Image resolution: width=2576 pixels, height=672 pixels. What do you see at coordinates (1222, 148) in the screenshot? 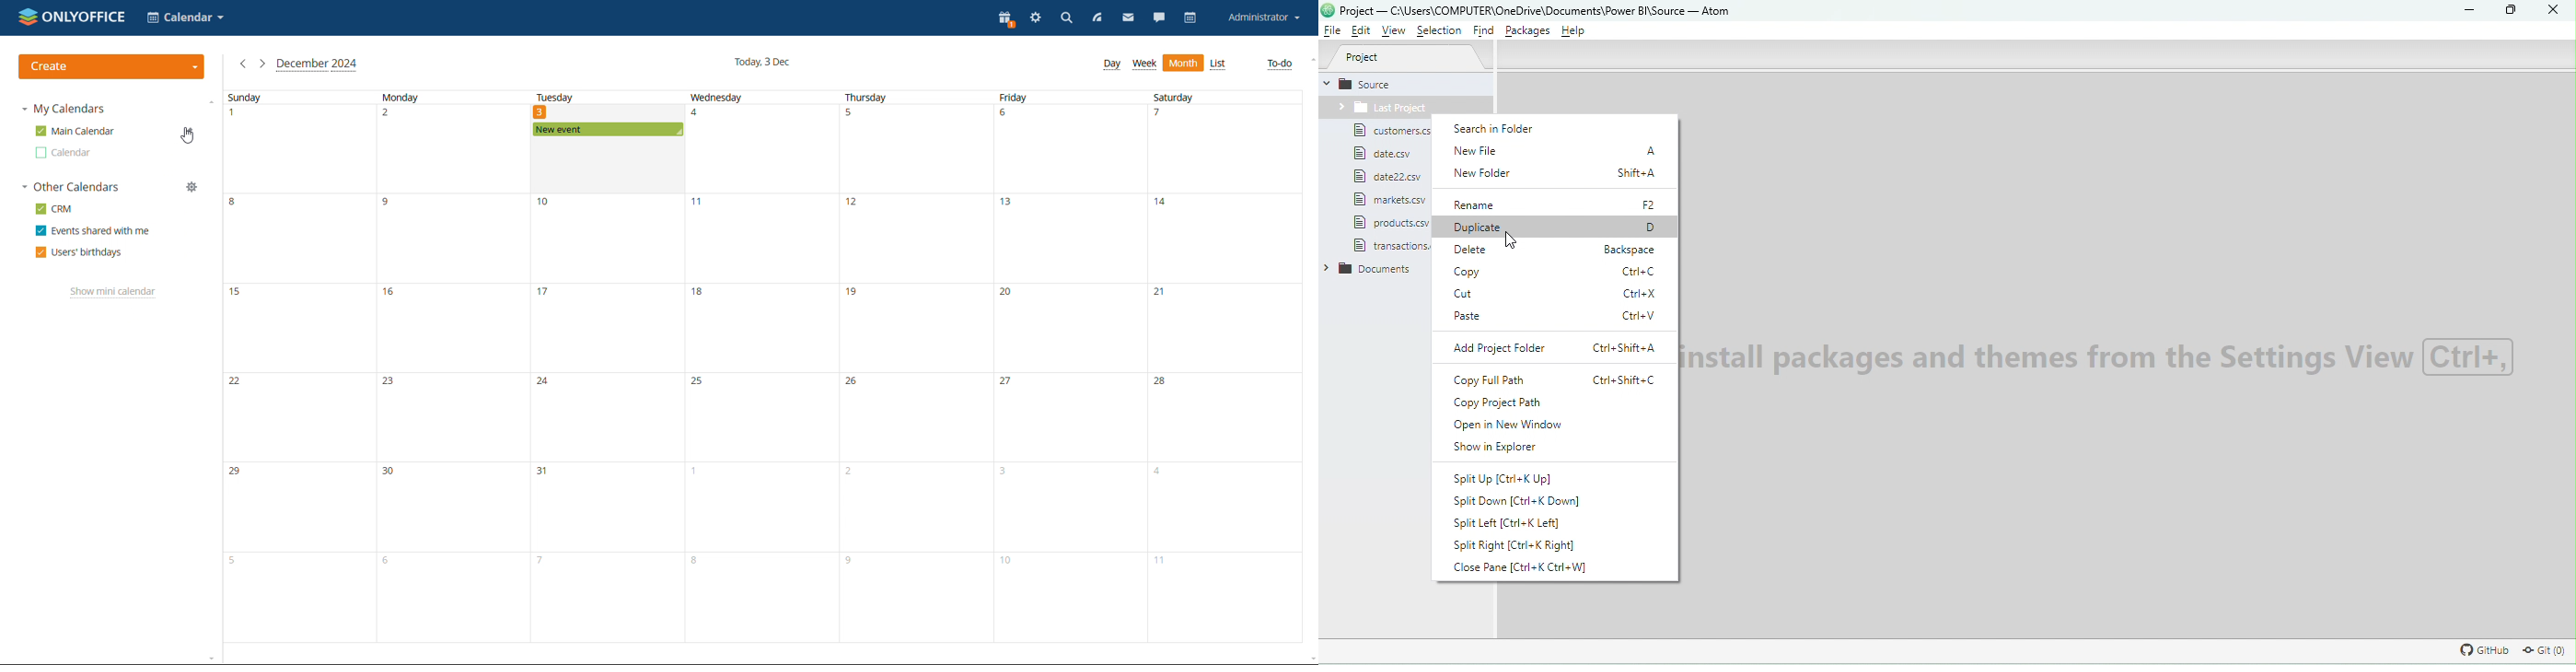
I see `date` at bounding box center [1222, 148].